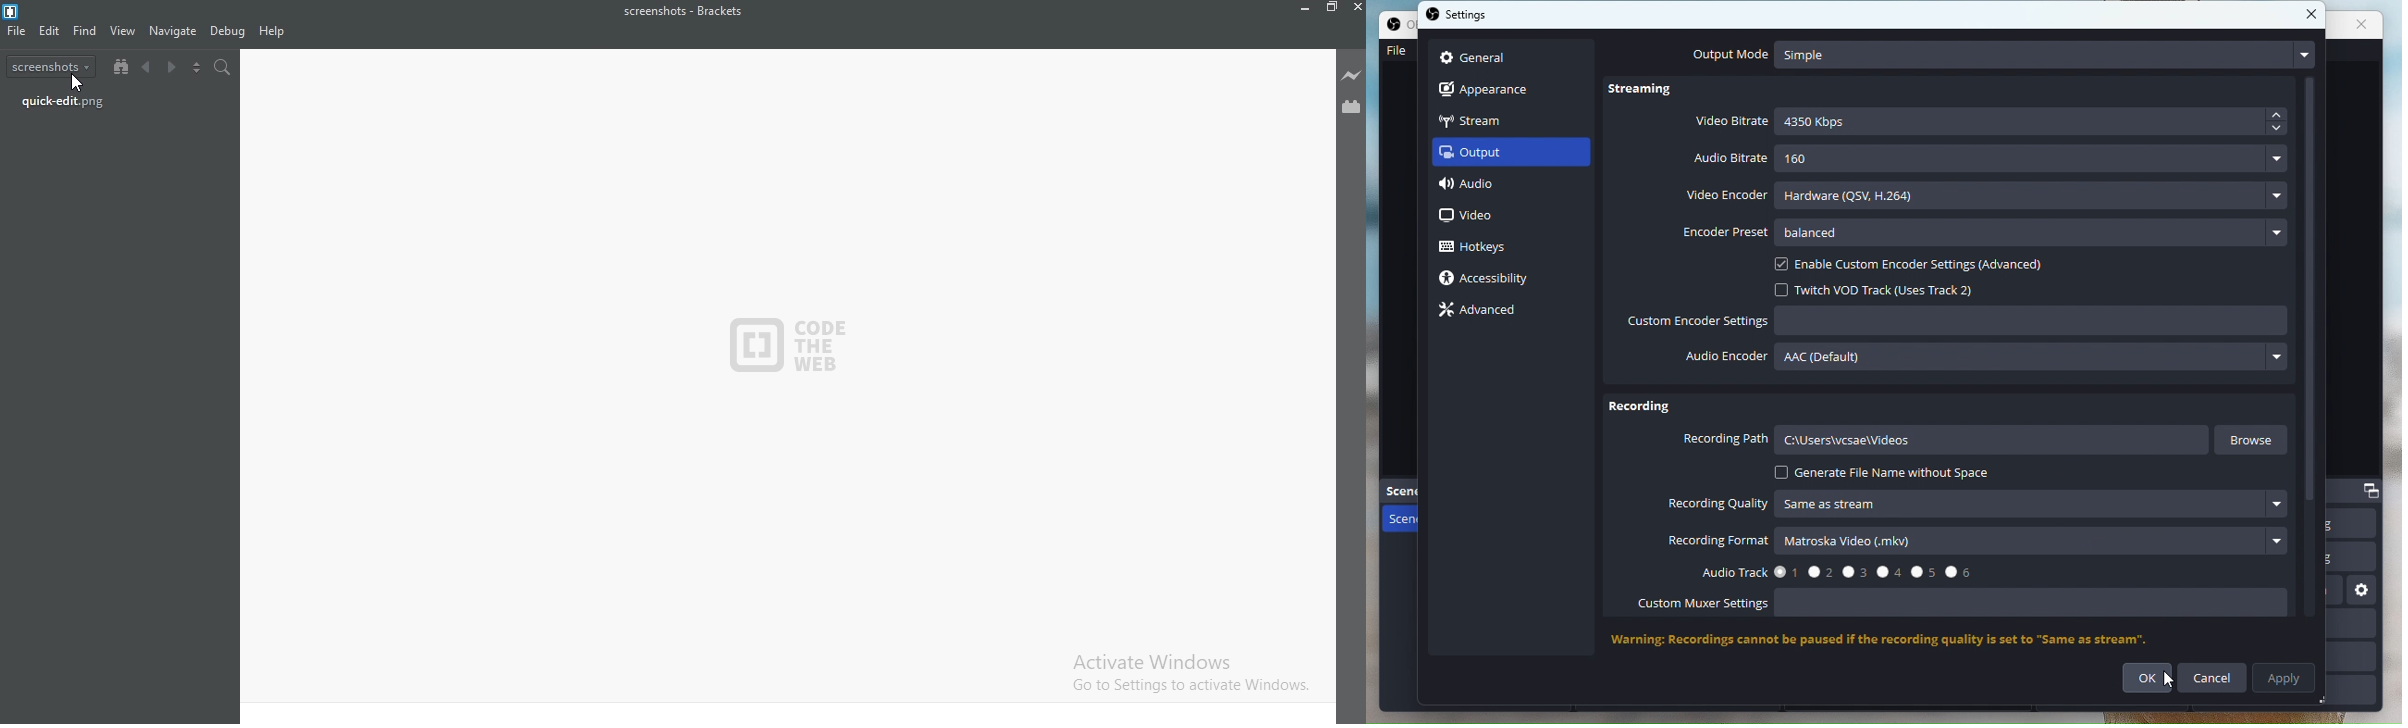 The image size is (2408, 728). I want to click on Output Mode, so click(2000, 55).